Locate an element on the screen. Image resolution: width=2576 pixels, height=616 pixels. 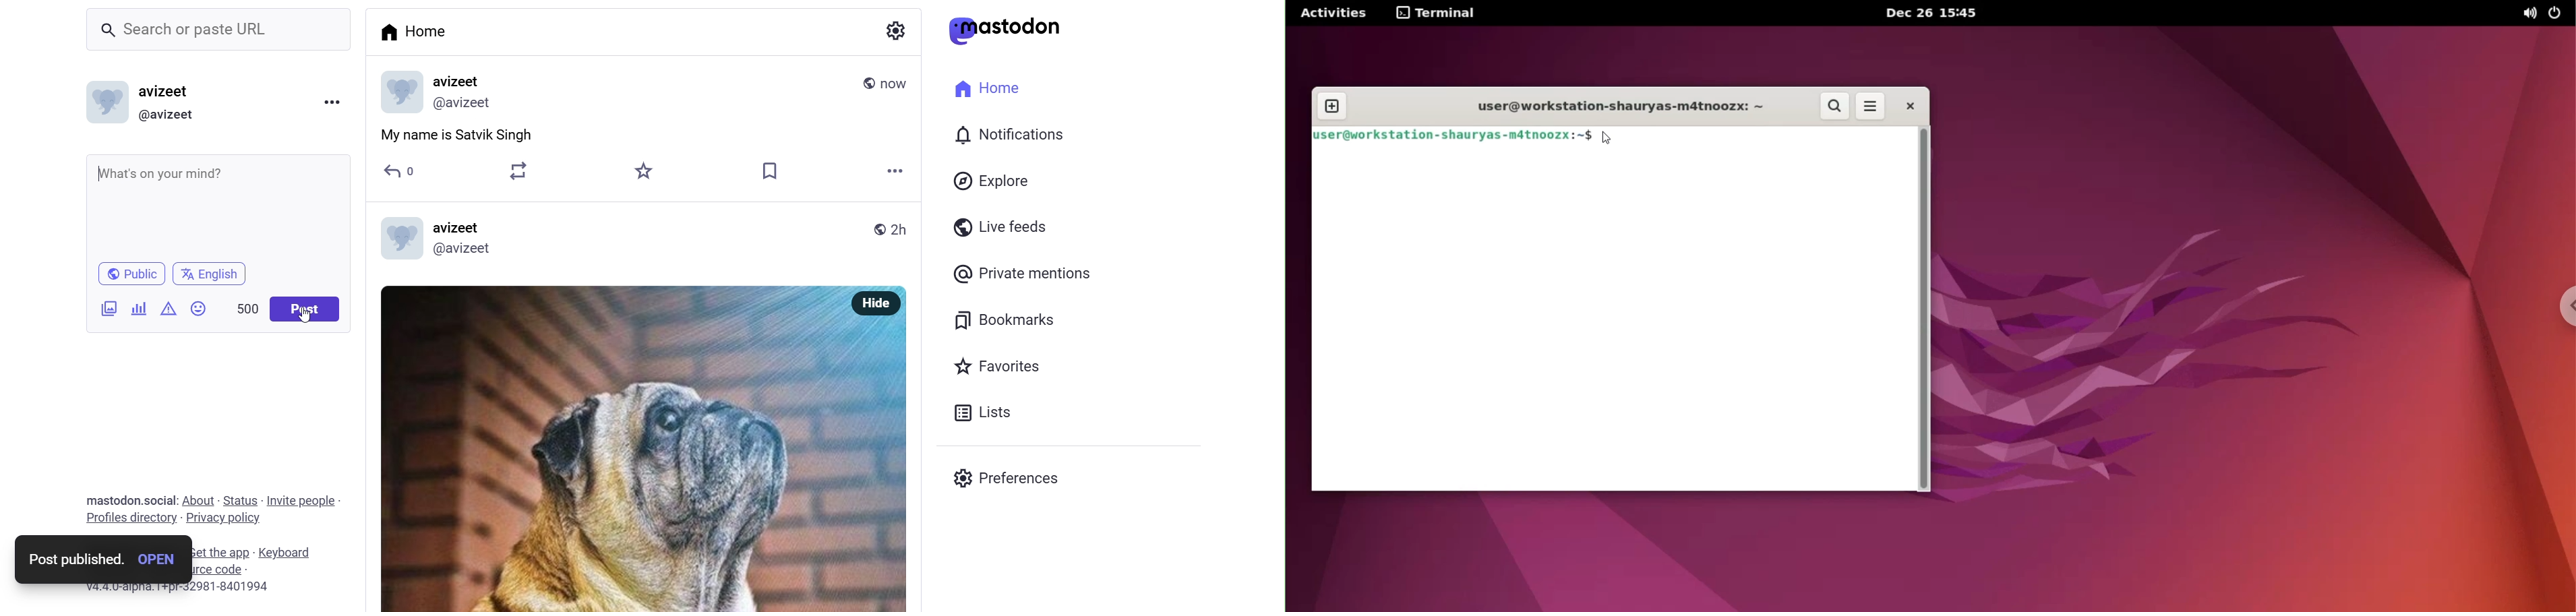
Live feeds is located at coordinates (1004, 230).